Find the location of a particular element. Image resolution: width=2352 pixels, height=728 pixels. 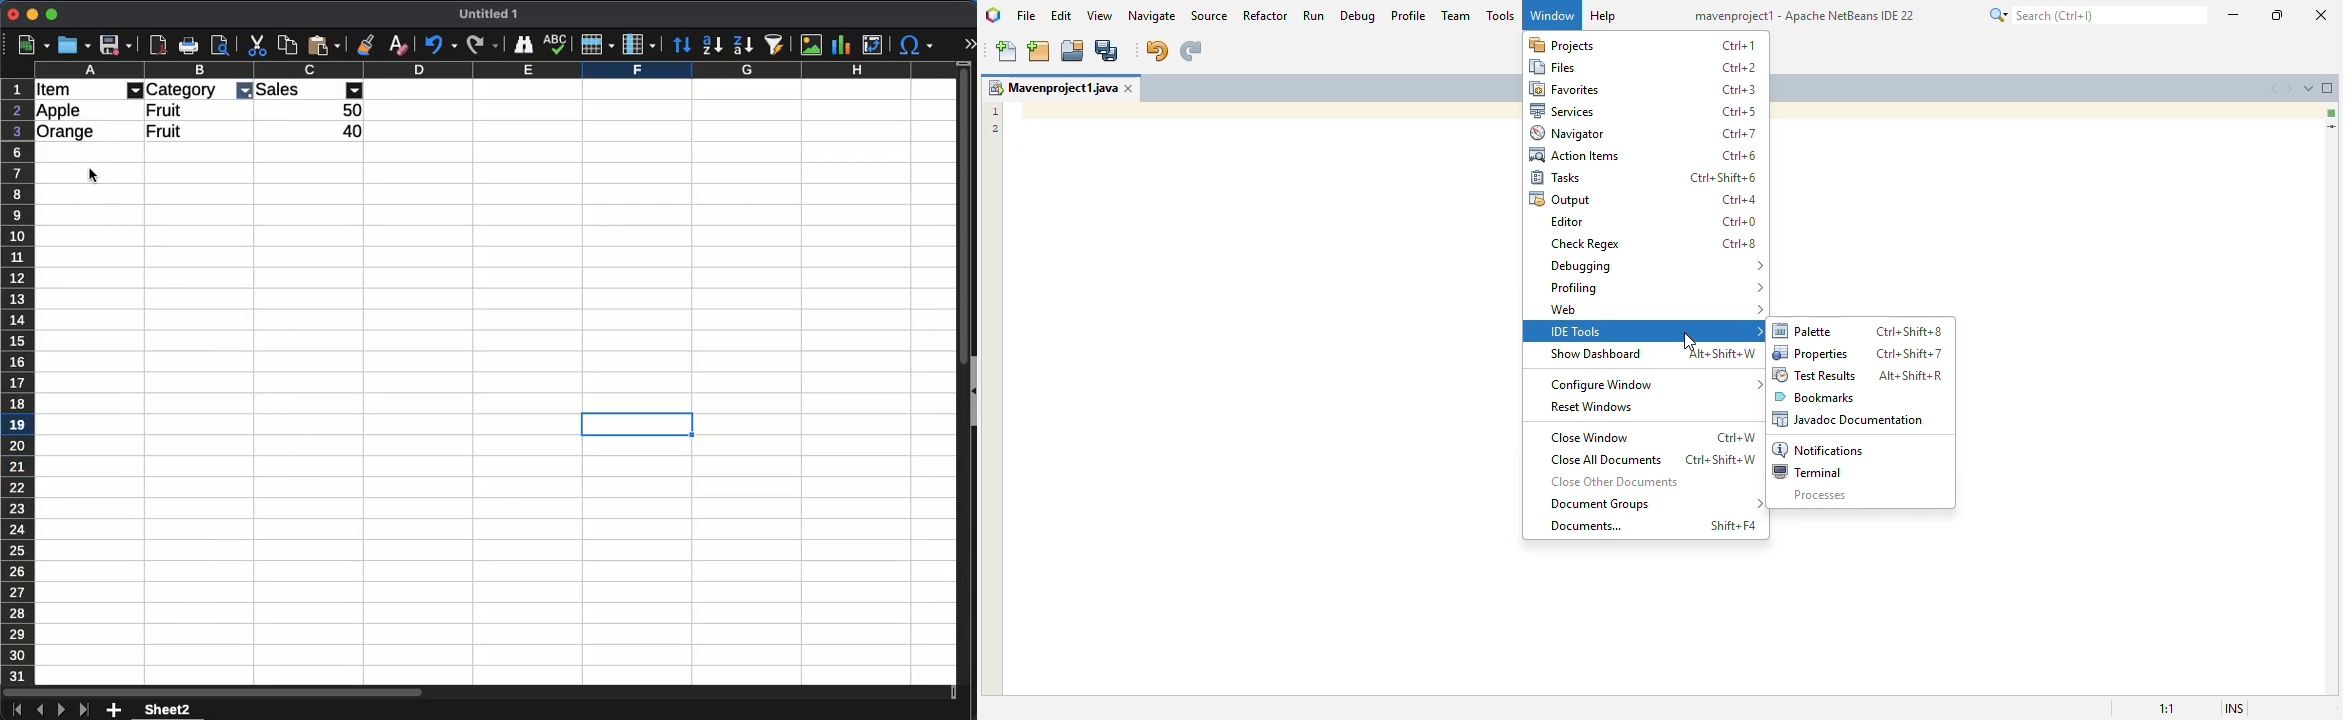

redo is located at coordinates (482, 46).